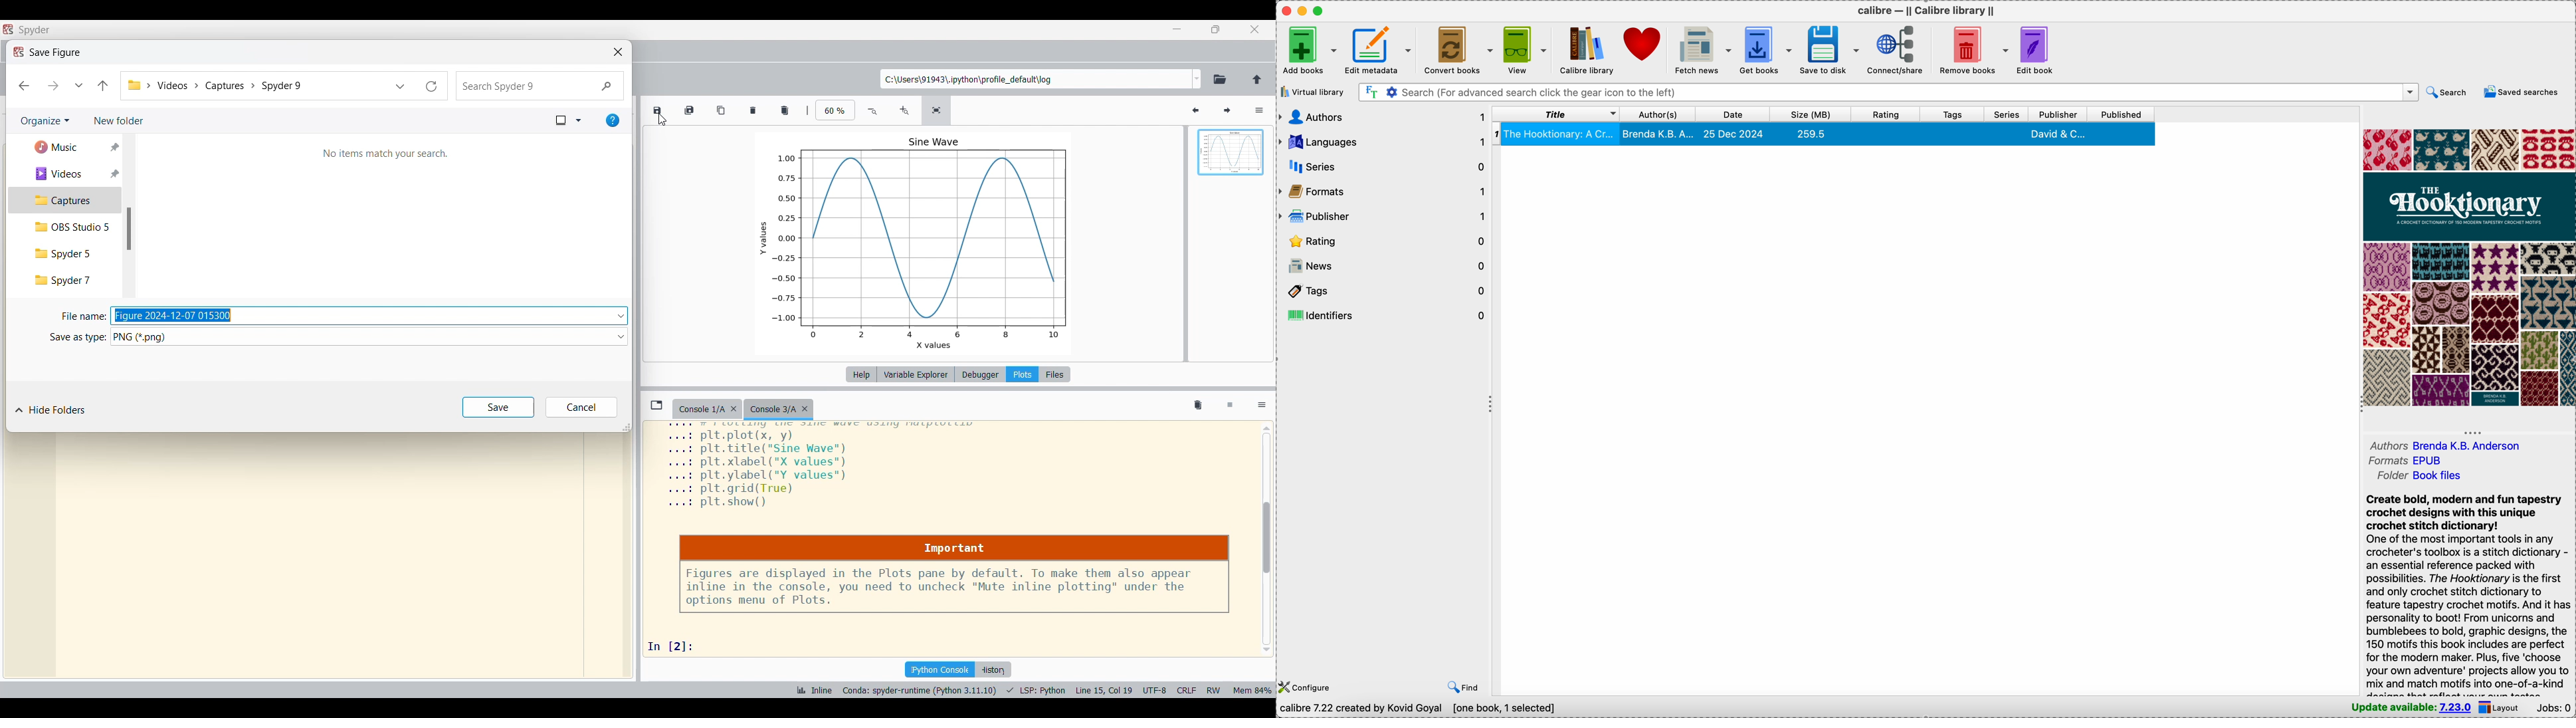 The width and height of the screenshot is (2576, 728). I want to click on title, so click(1556, 114).